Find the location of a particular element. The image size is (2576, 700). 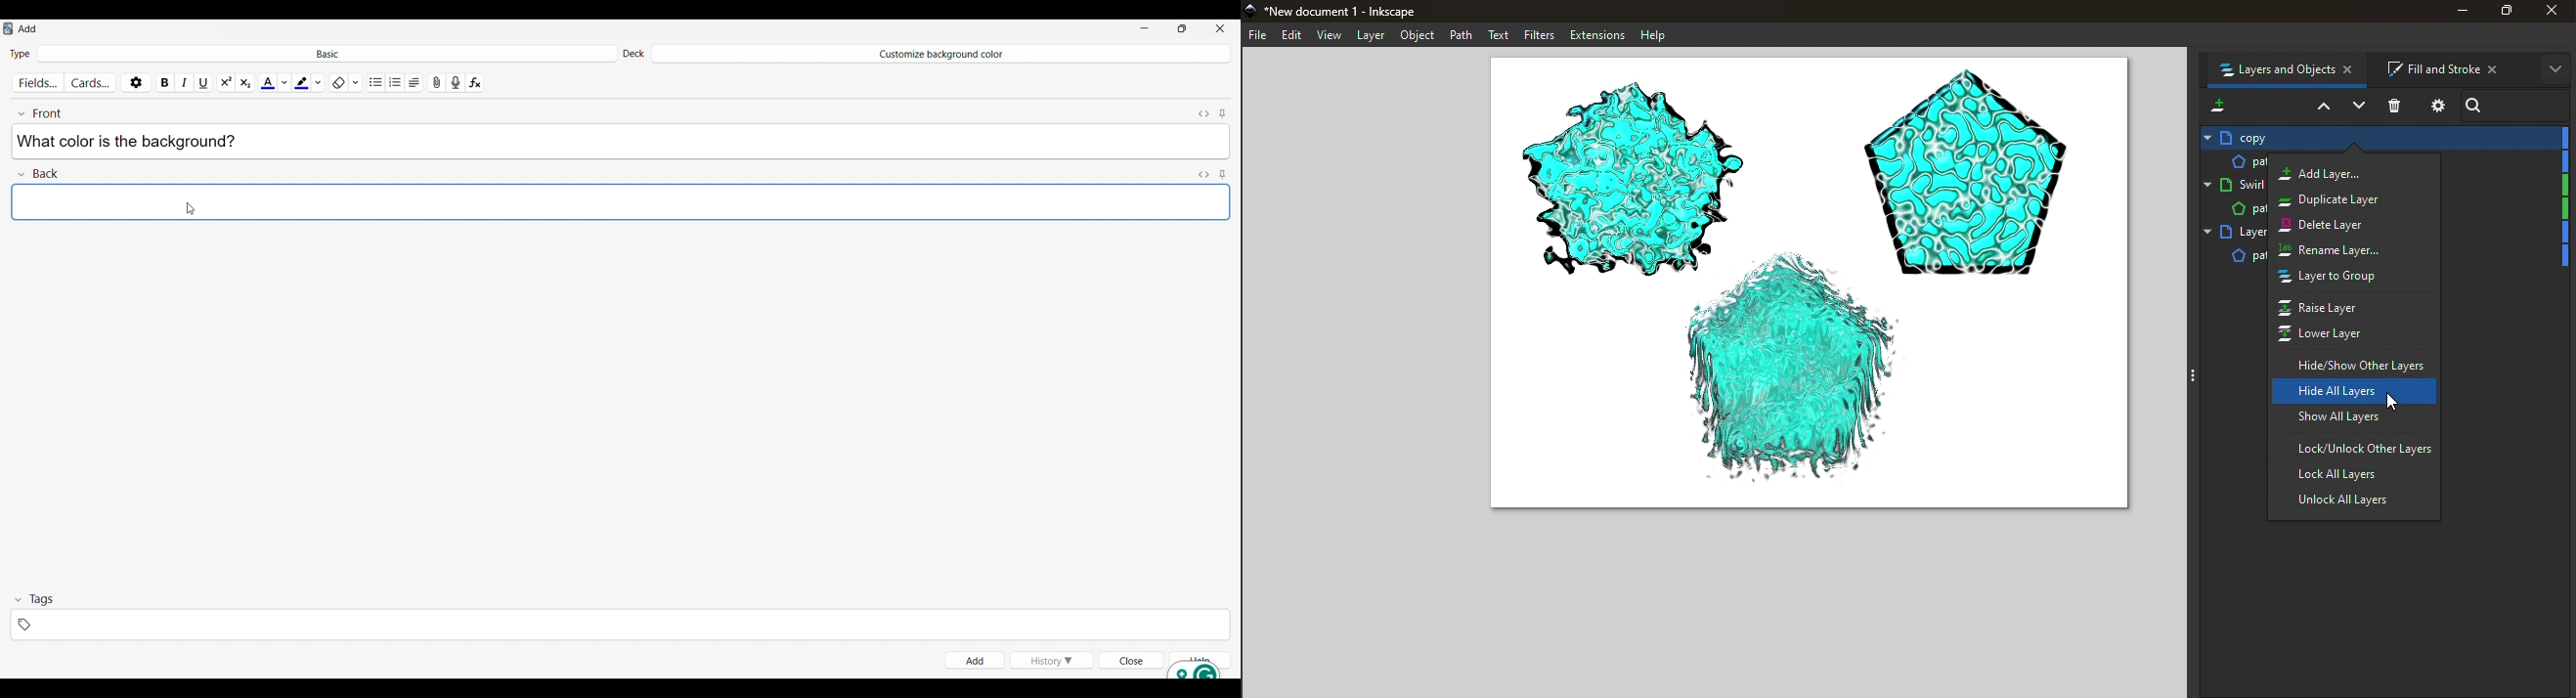

Close is located at coordinates (2555, 10).